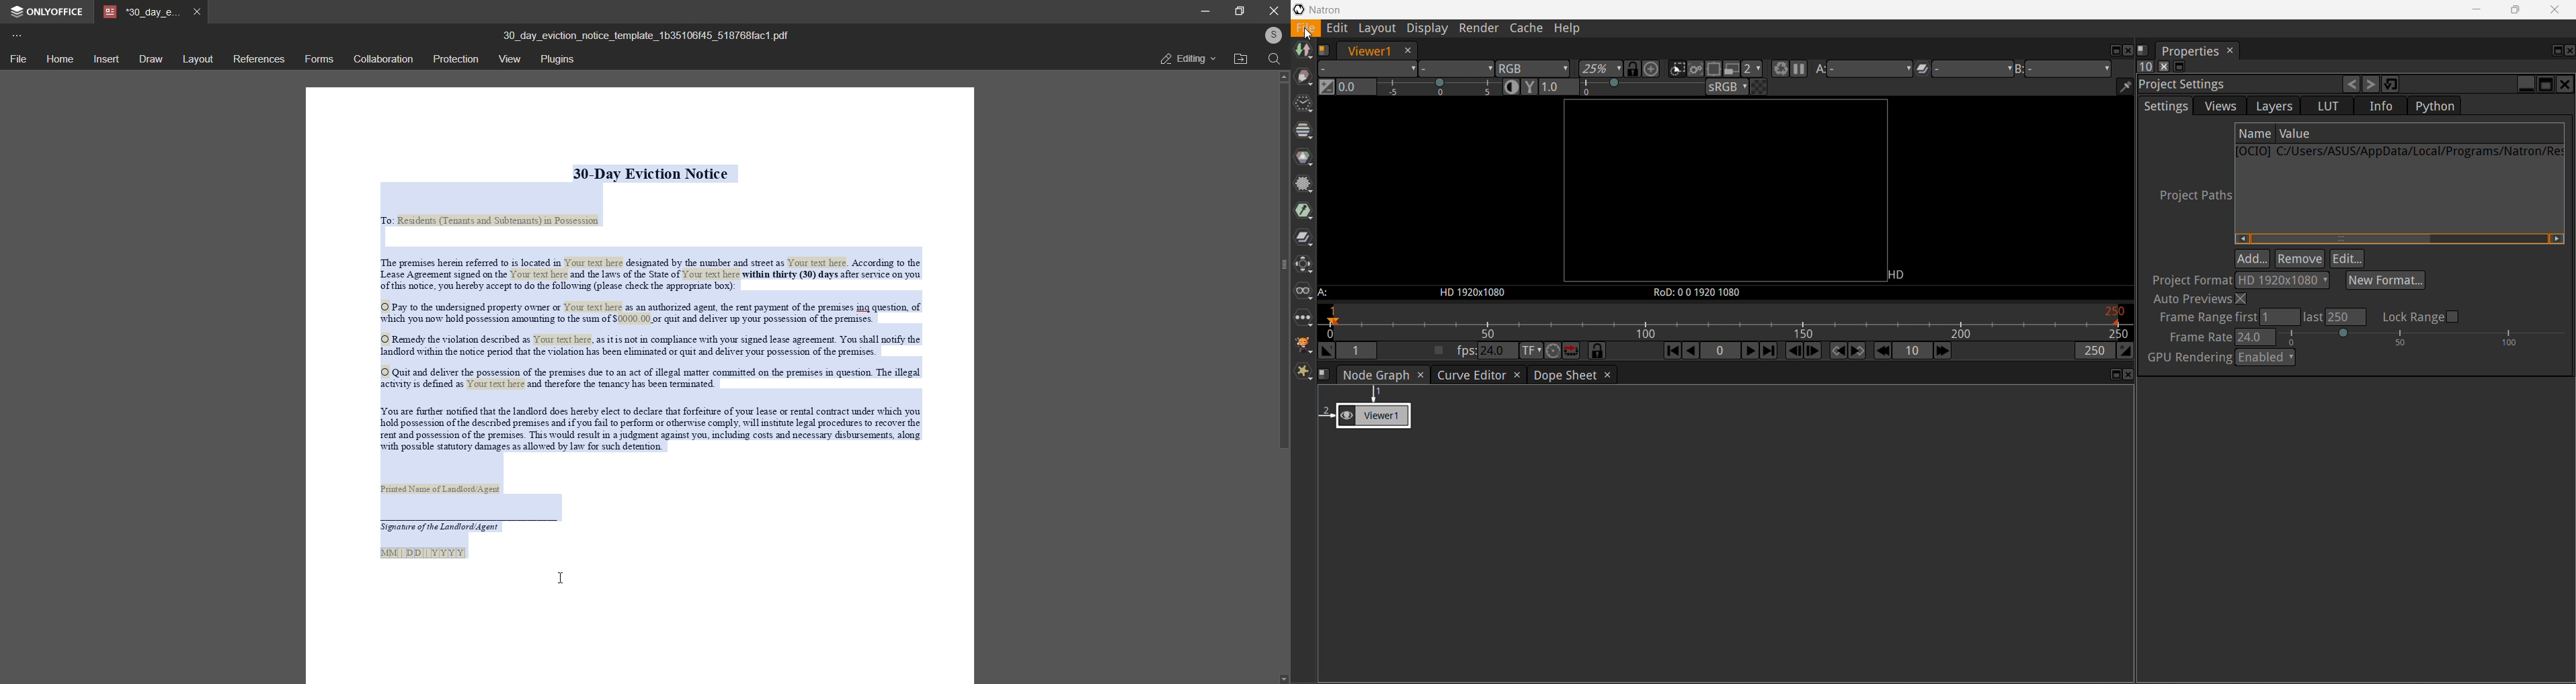 This screenshot has height=700, width=2576. Describe the element at coordinates (1728, 88) in the screenshot. I see `Viewer color process` at that location.